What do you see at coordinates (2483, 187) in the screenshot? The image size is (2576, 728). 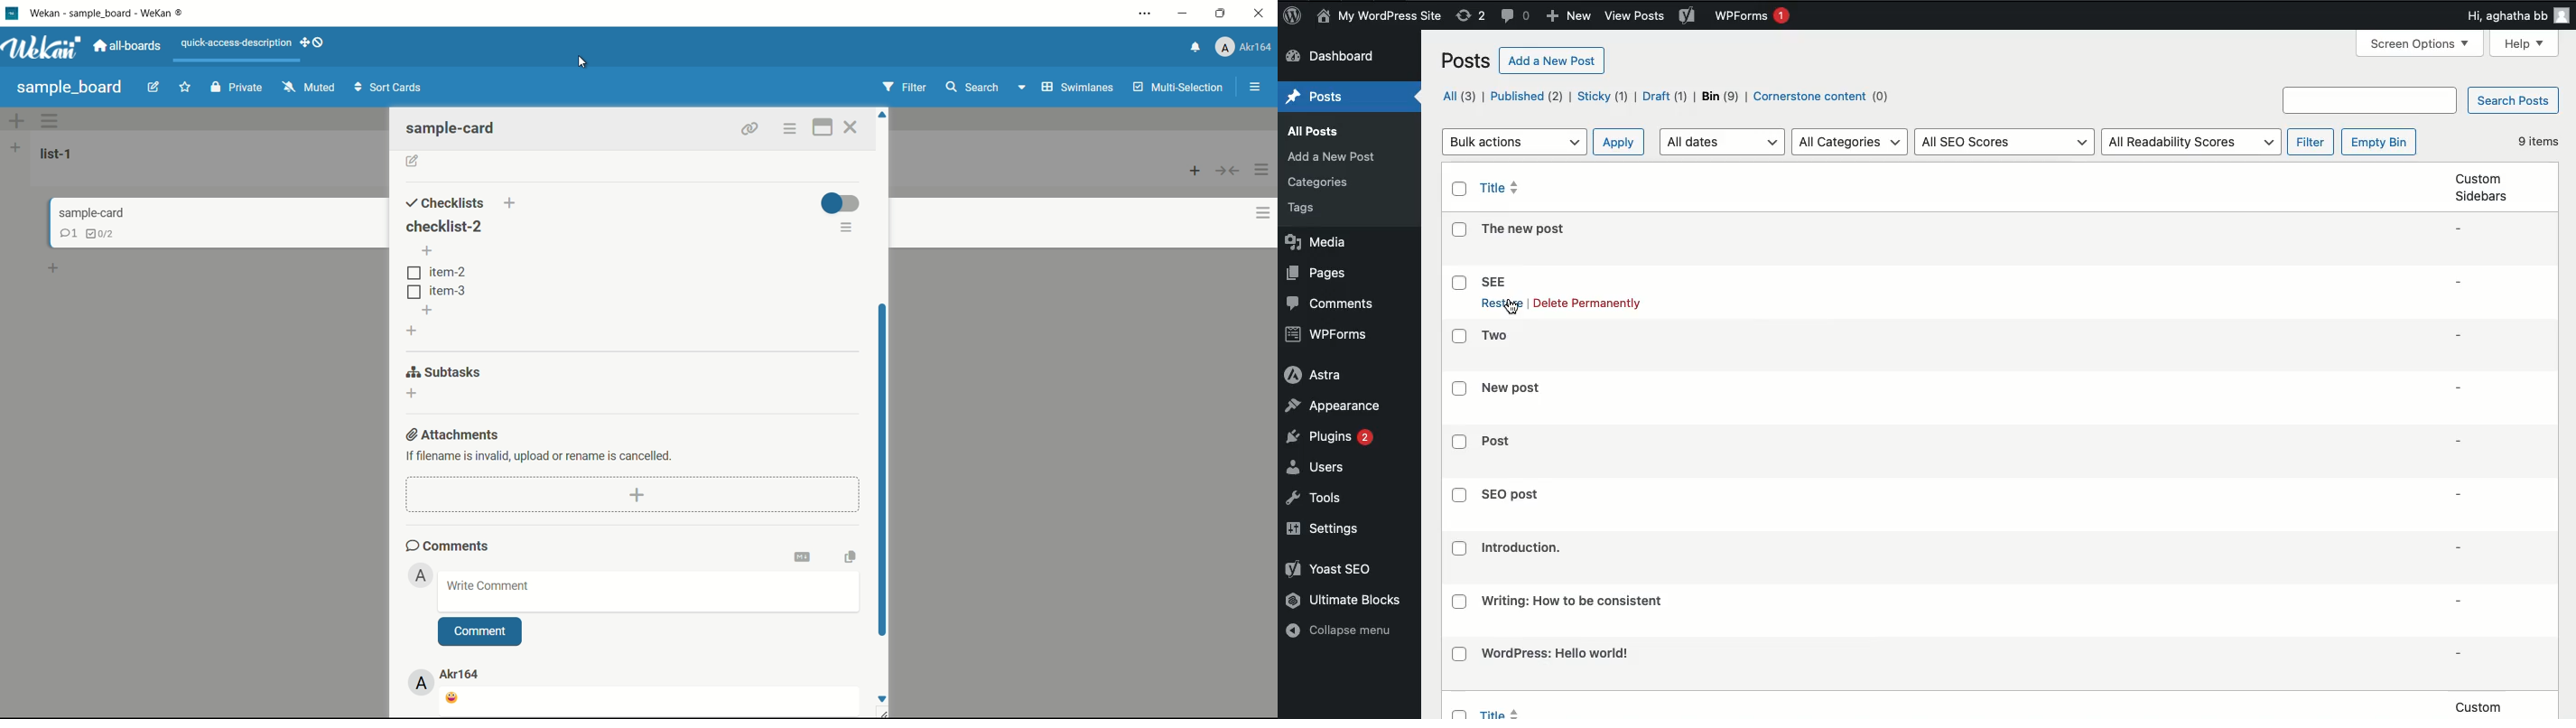 I see `custom Sidebars` at bounding box center [2483, 187].